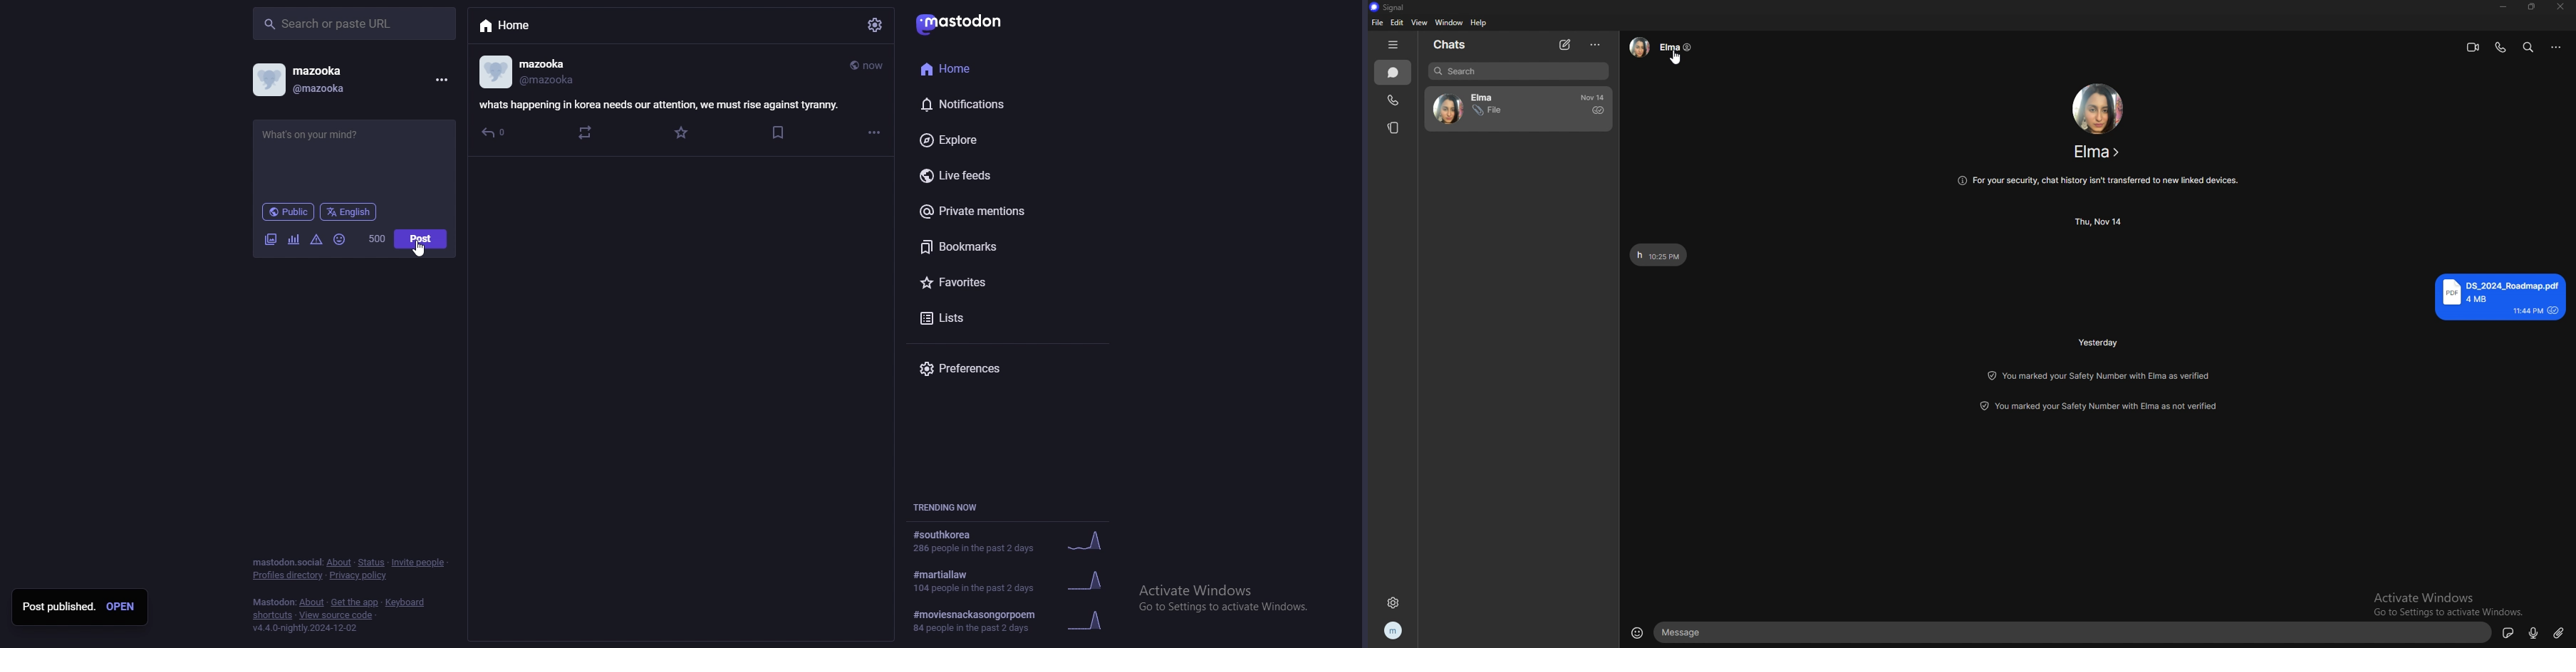  Describe the element at coordinates (1009, 249) in the screenshot. I see `bookmarks` at that location.